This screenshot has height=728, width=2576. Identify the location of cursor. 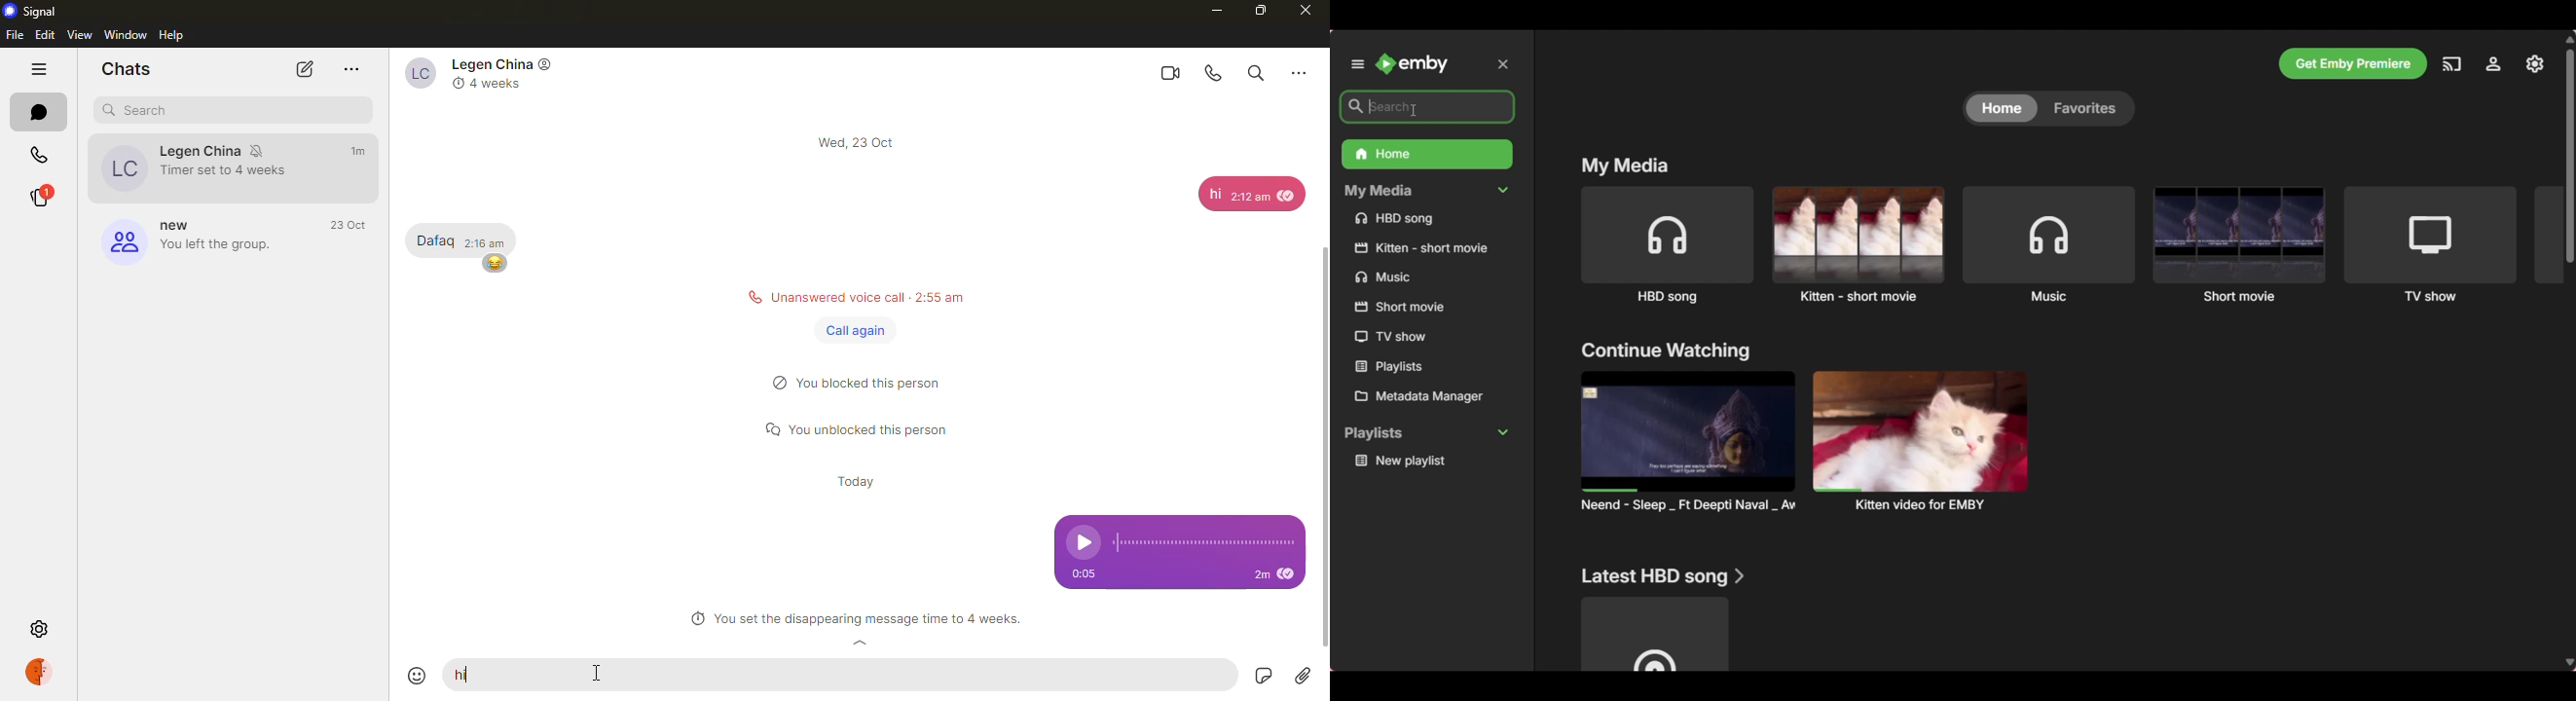
(600, 679).